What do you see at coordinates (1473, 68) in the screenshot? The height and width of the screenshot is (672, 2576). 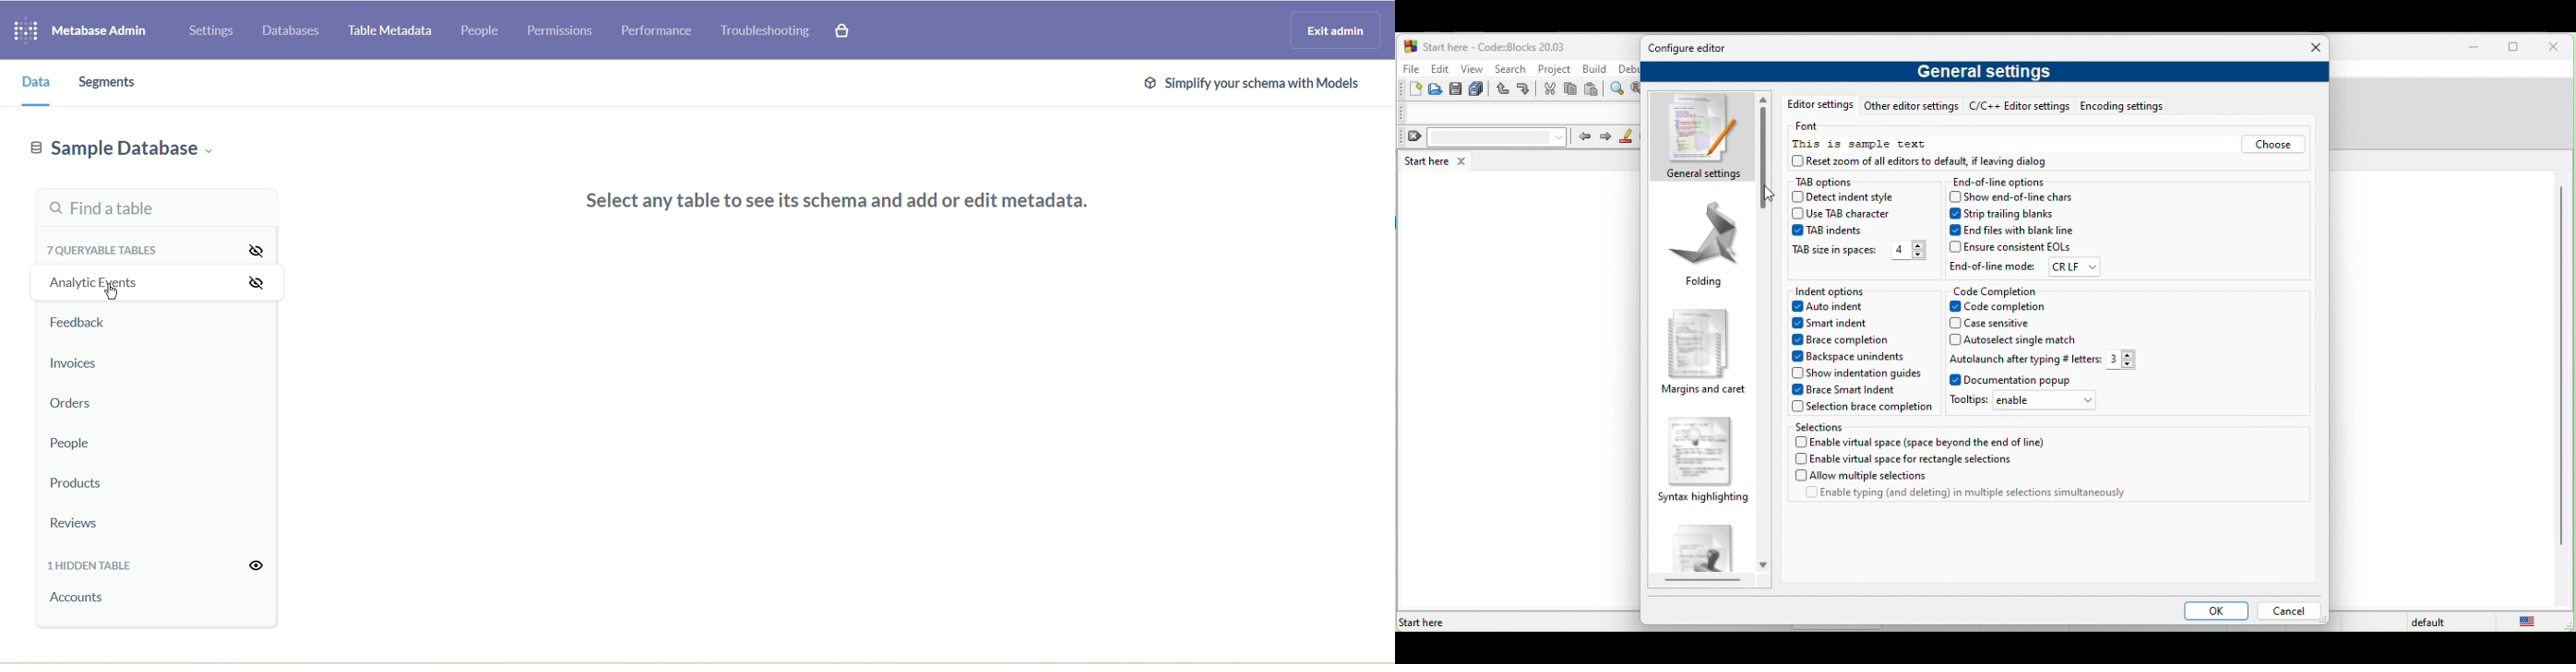 I see `view` at bounding box center [1473, 68].